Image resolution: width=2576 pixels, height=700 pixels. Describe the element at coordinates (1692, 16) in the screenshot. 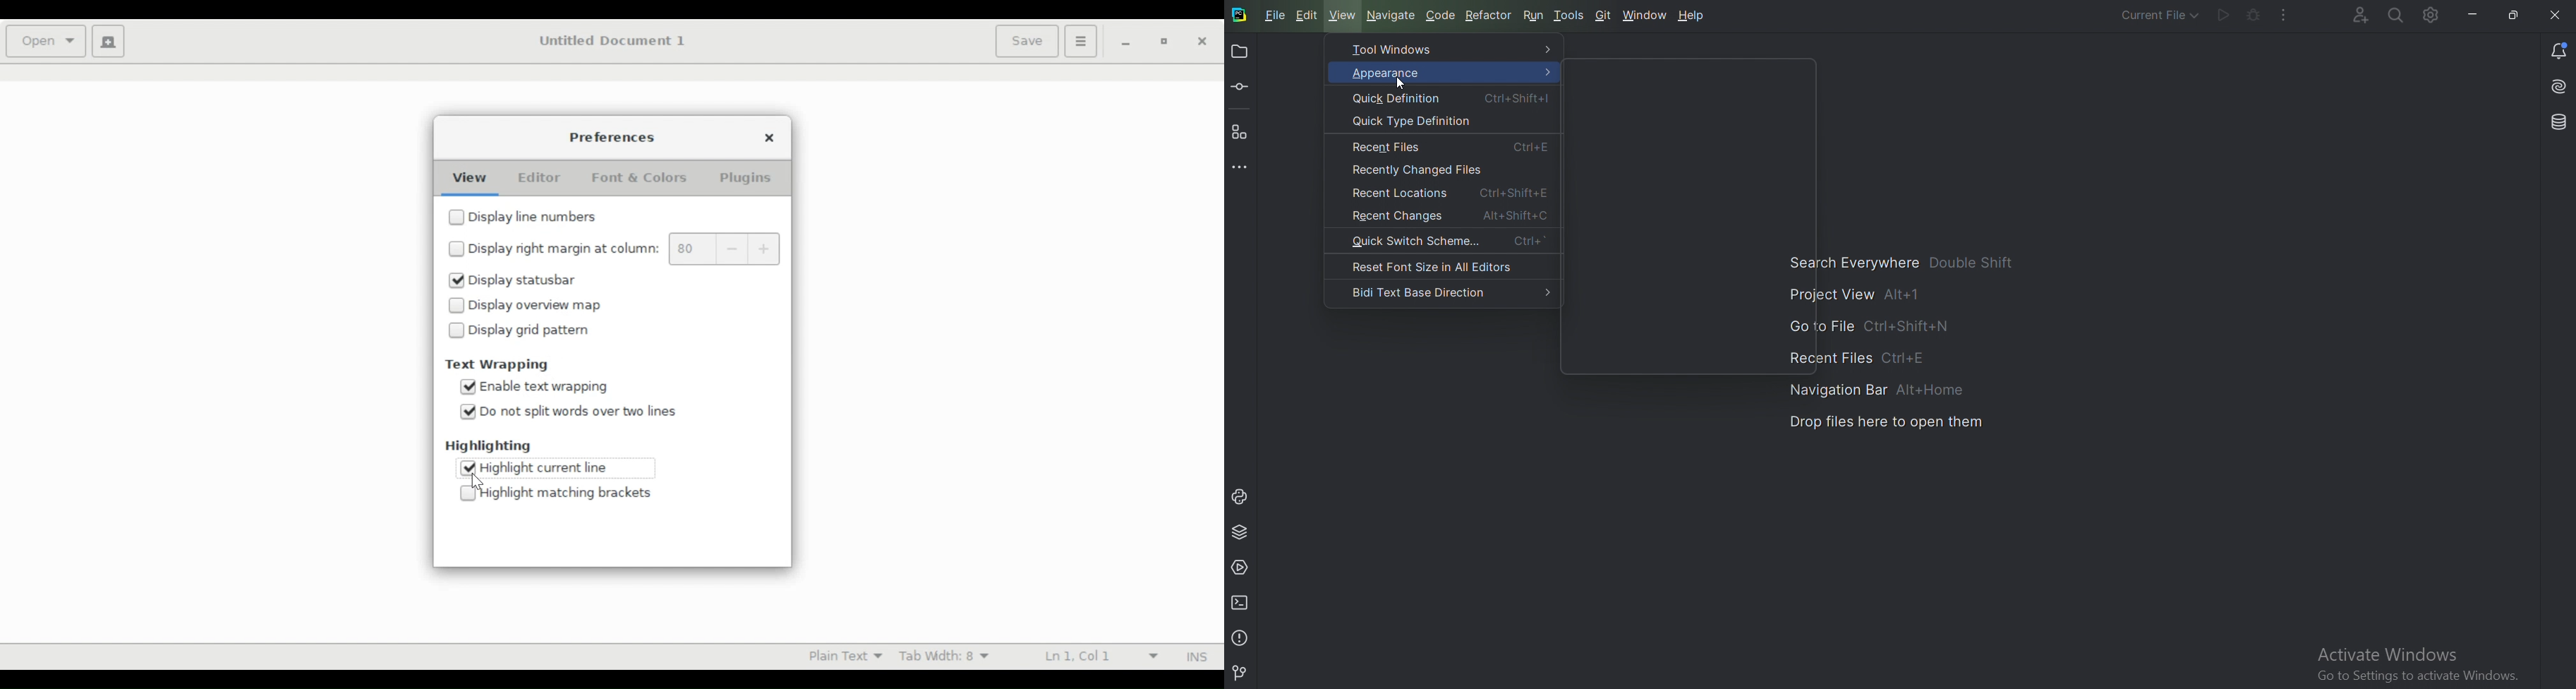

I see `Help` at that location.